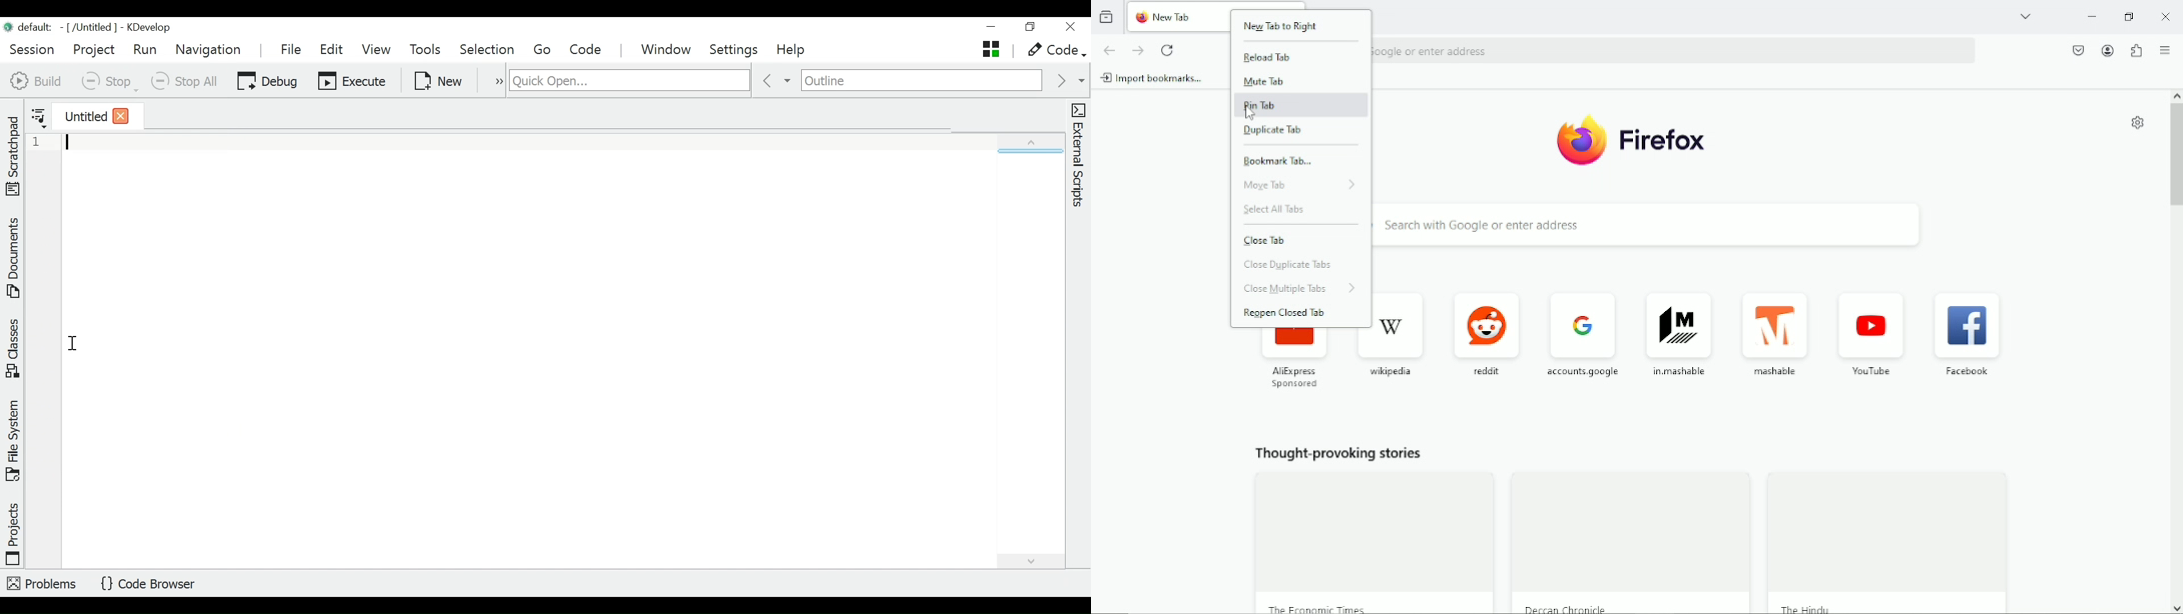 The height and width of the screenshot is (616, 2184). I want to click on Personalize new tab, so click(2136, 122).